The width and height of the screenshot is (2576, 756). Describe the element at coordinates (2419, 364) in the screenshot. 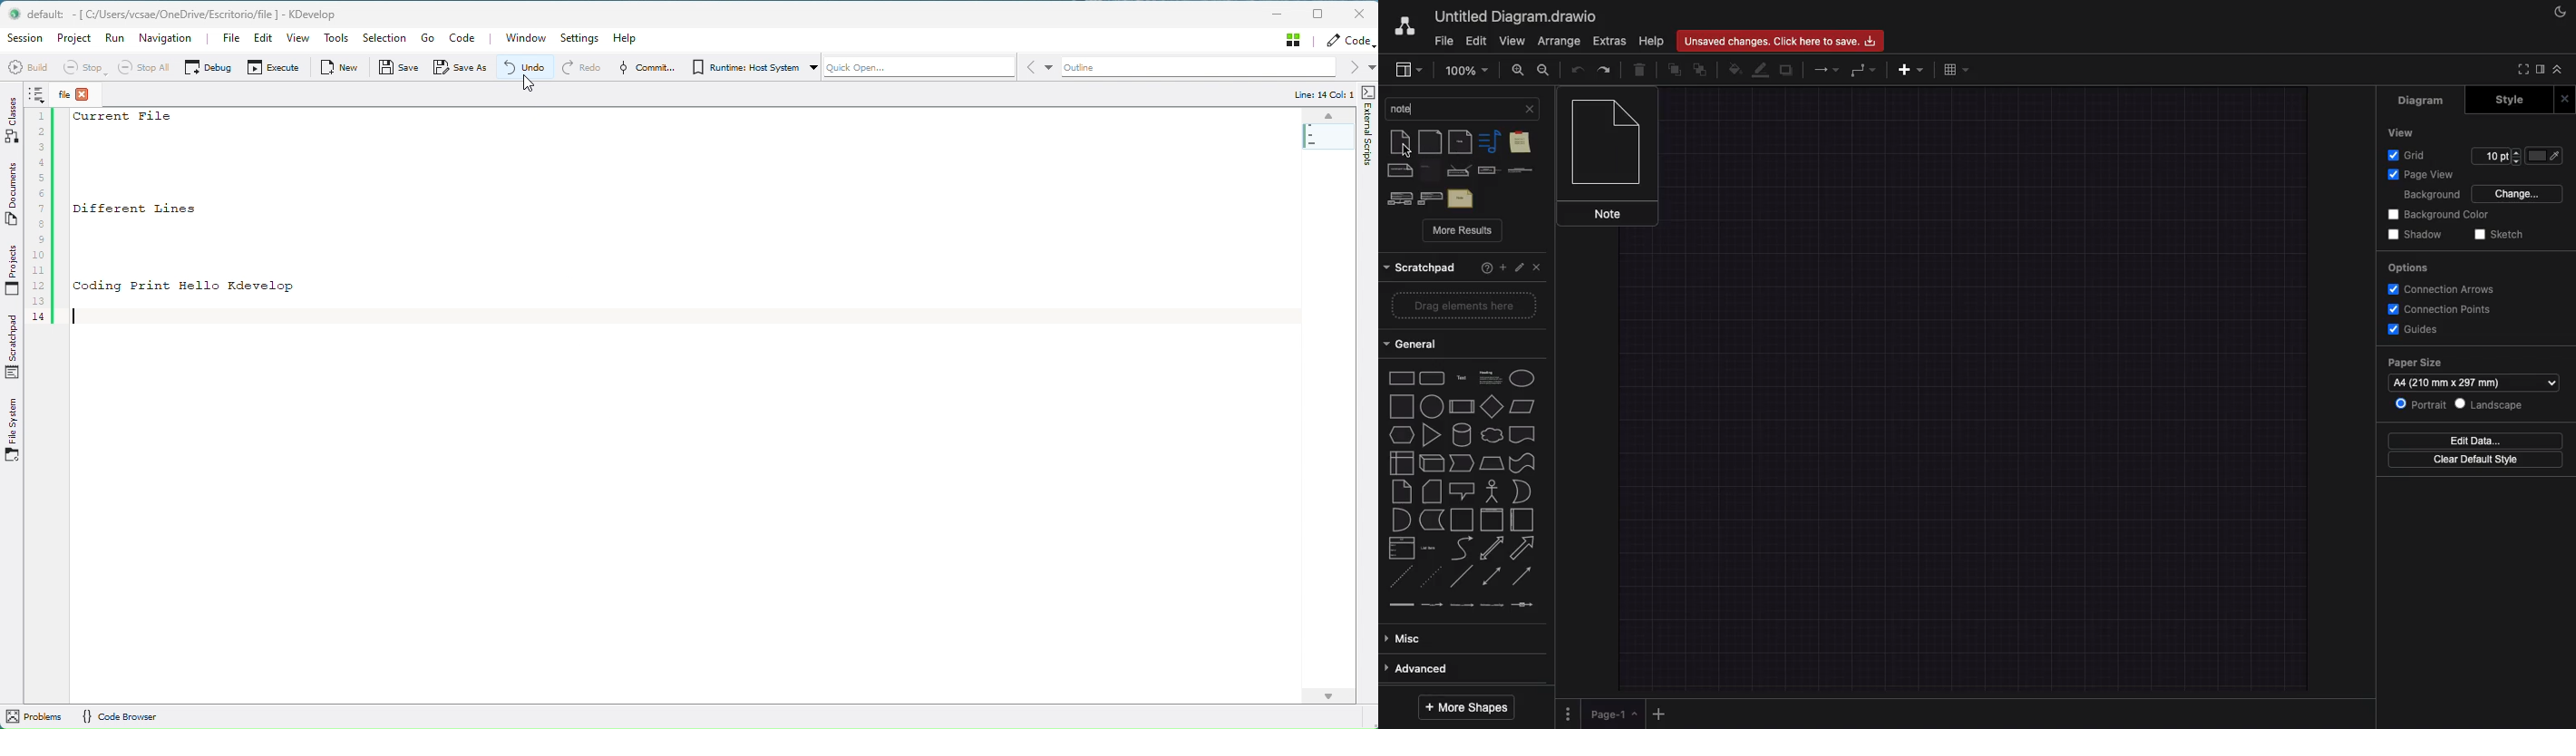

I see `paper size` at that location.